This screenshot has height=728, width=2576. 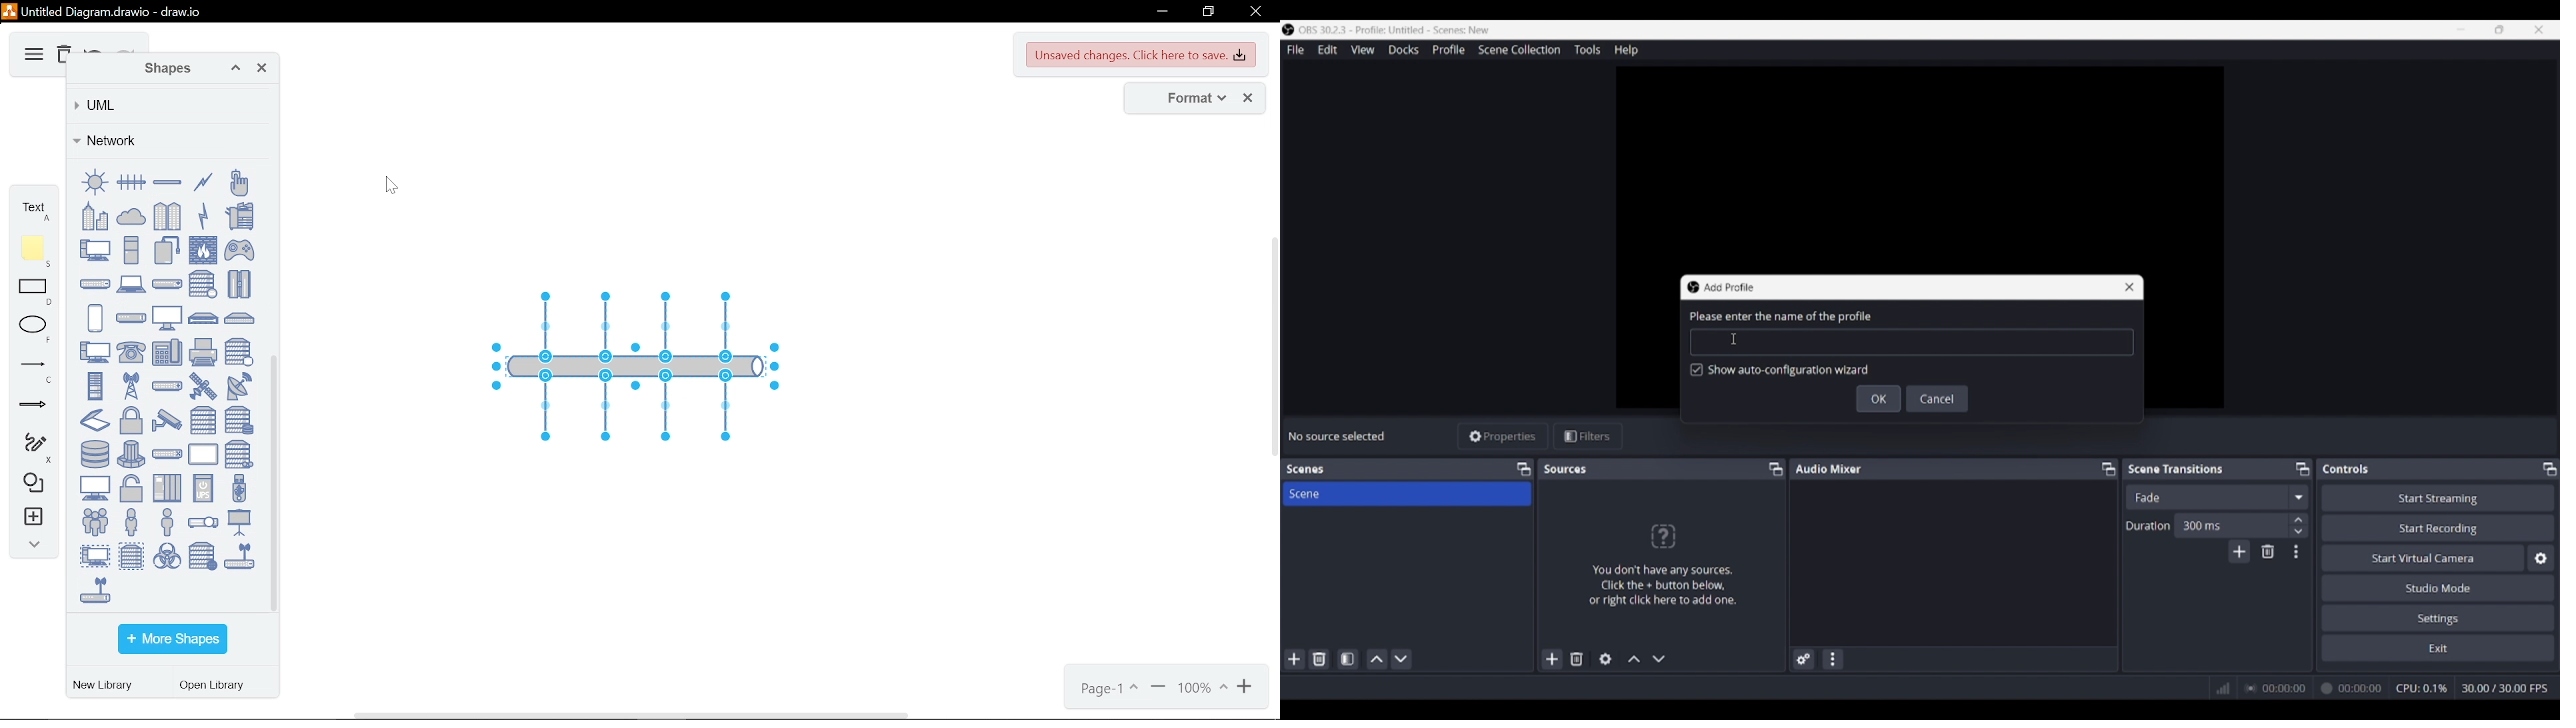 I want to click on PC, so click(x=95, y=352).